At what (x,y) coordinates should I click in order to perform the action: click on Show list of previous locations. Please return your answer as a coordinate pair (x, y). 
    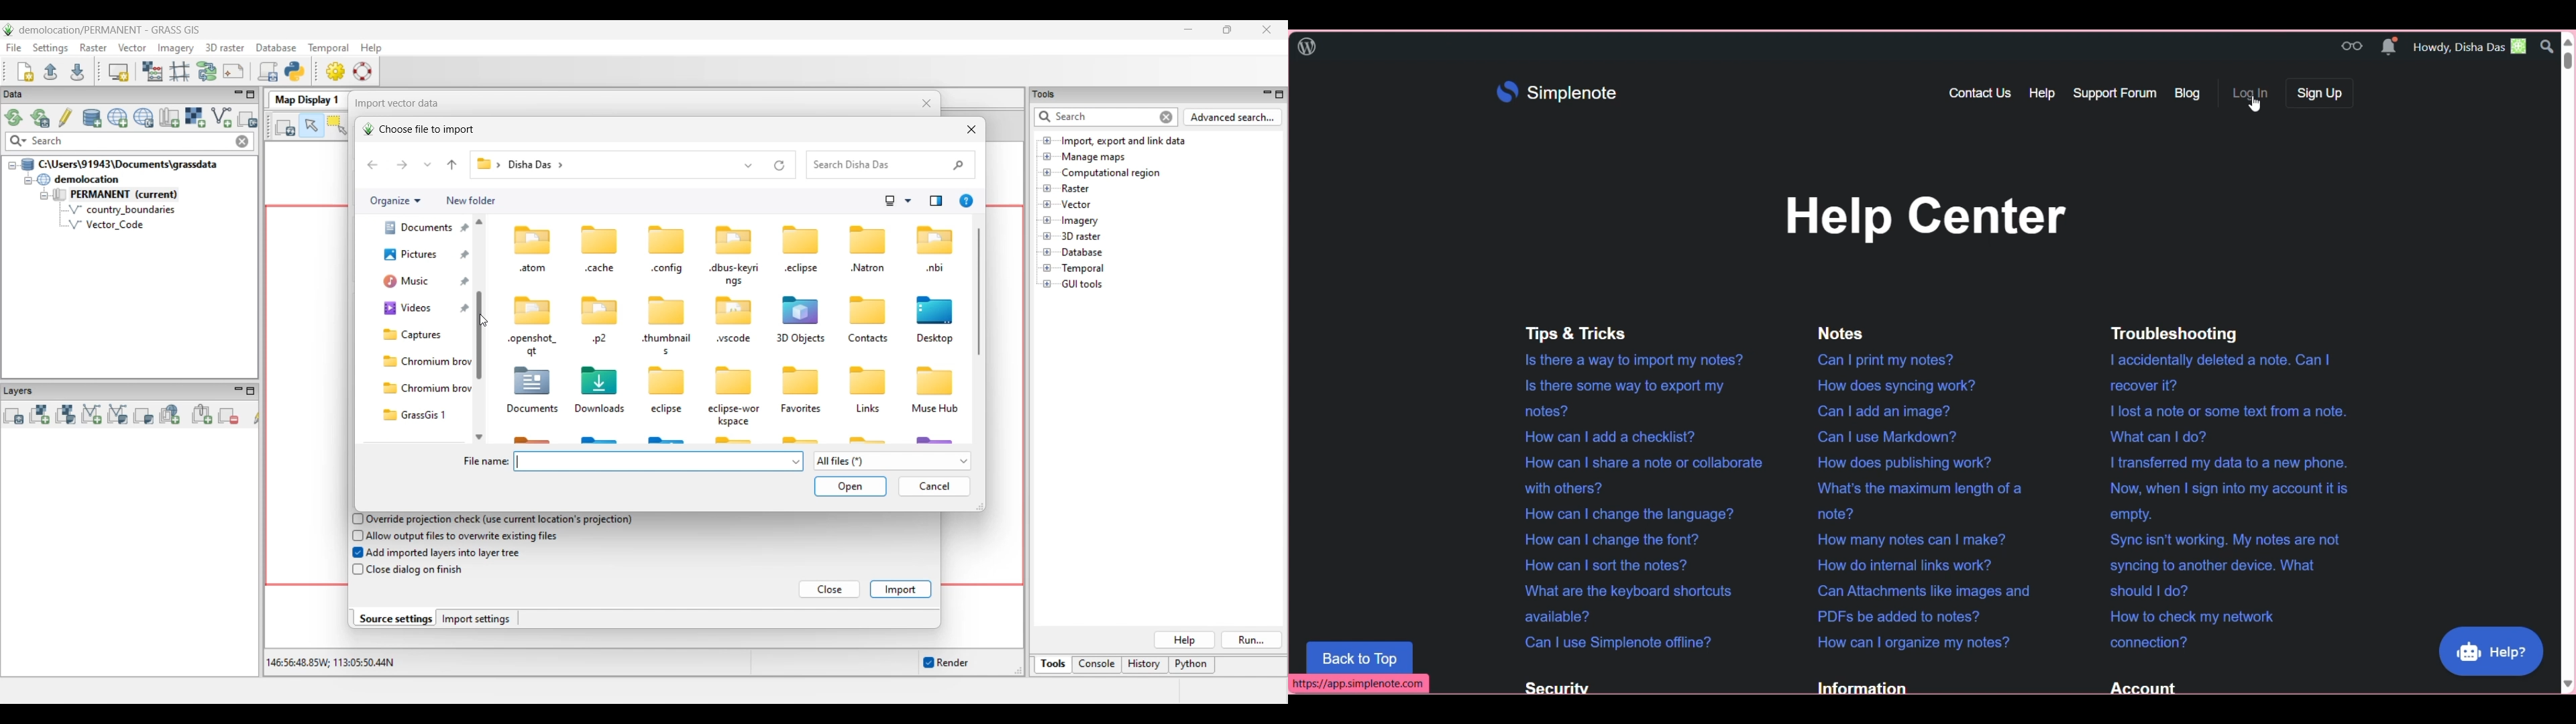
    Looking at the image, I should click on (749, 165).